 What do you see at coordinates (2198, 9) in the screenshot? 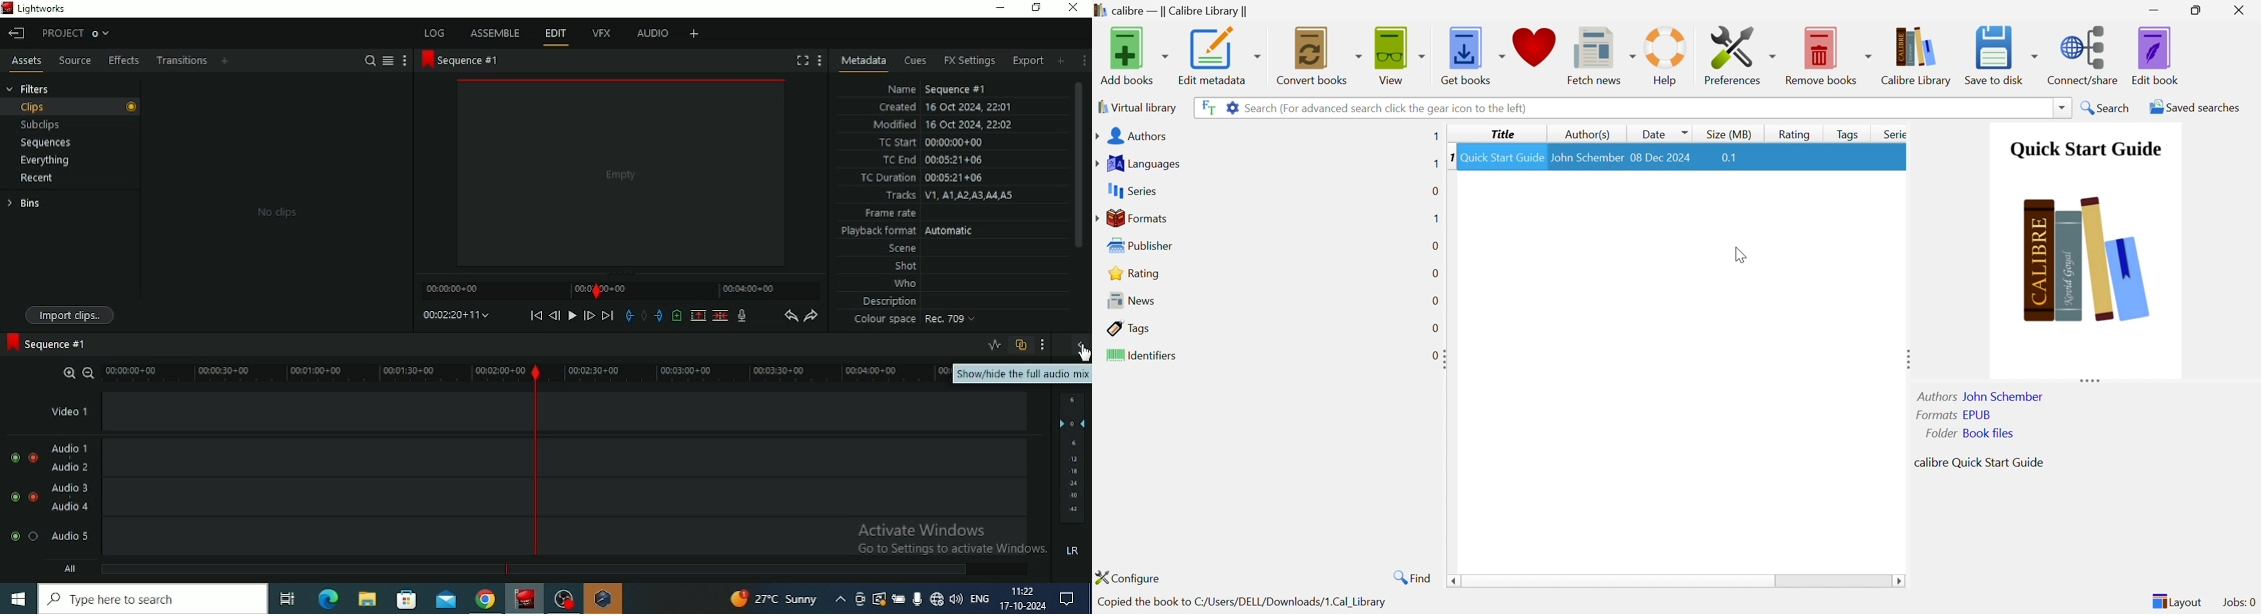
I see `Restore Down` at bounding box center [2198, 9].